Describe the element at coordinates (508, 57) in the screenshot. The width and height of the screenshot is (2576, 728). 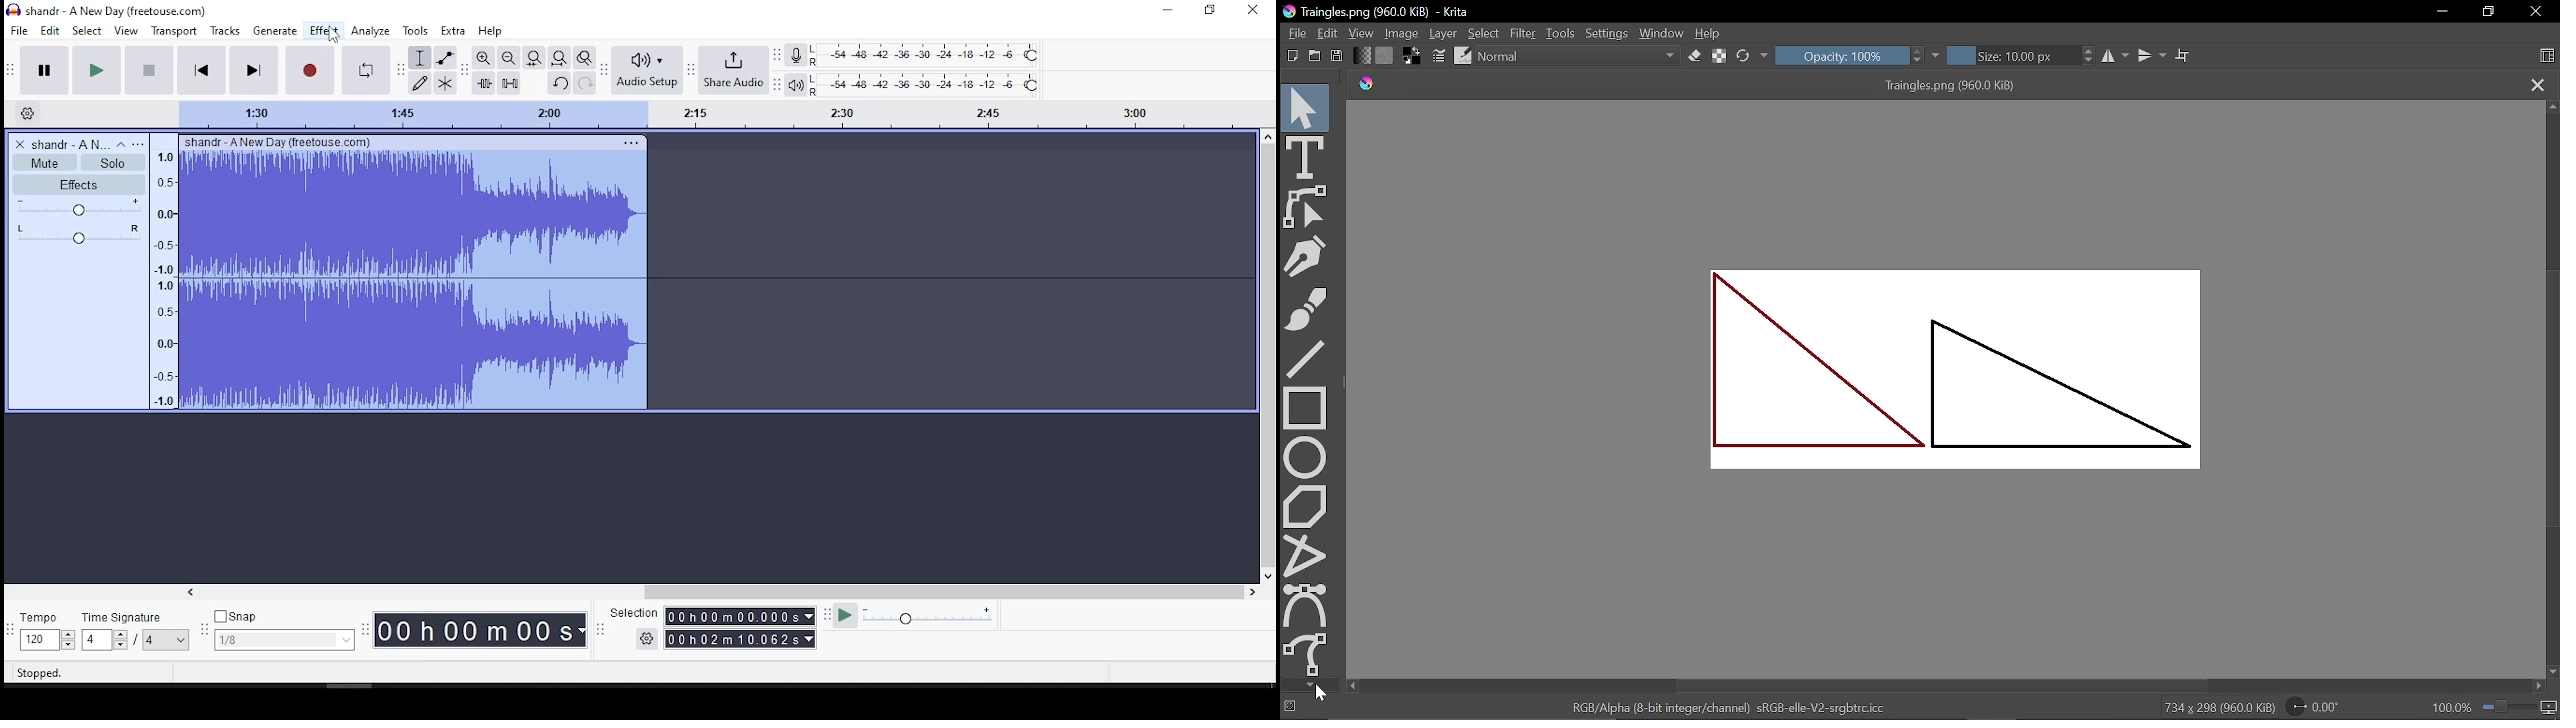
I see `zoom in` at that location.